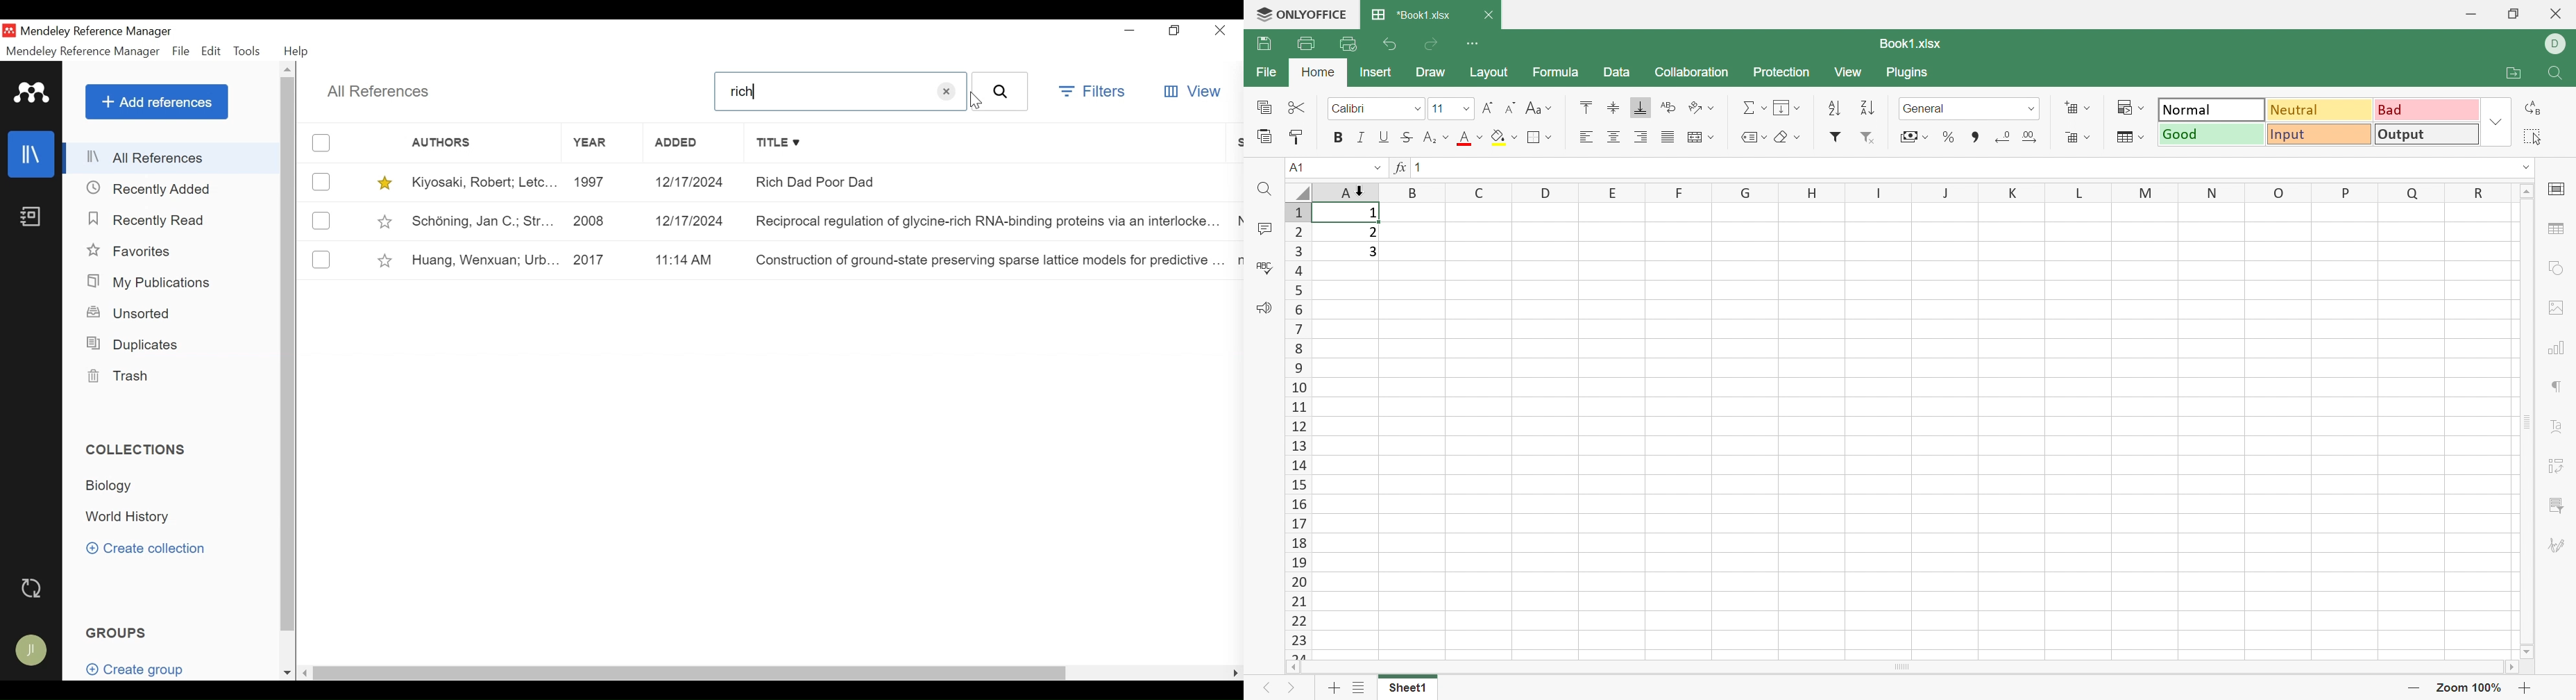 The height and width of the screenshot is (700, 2576). I want to click on Image settings, so click(2552, 306).